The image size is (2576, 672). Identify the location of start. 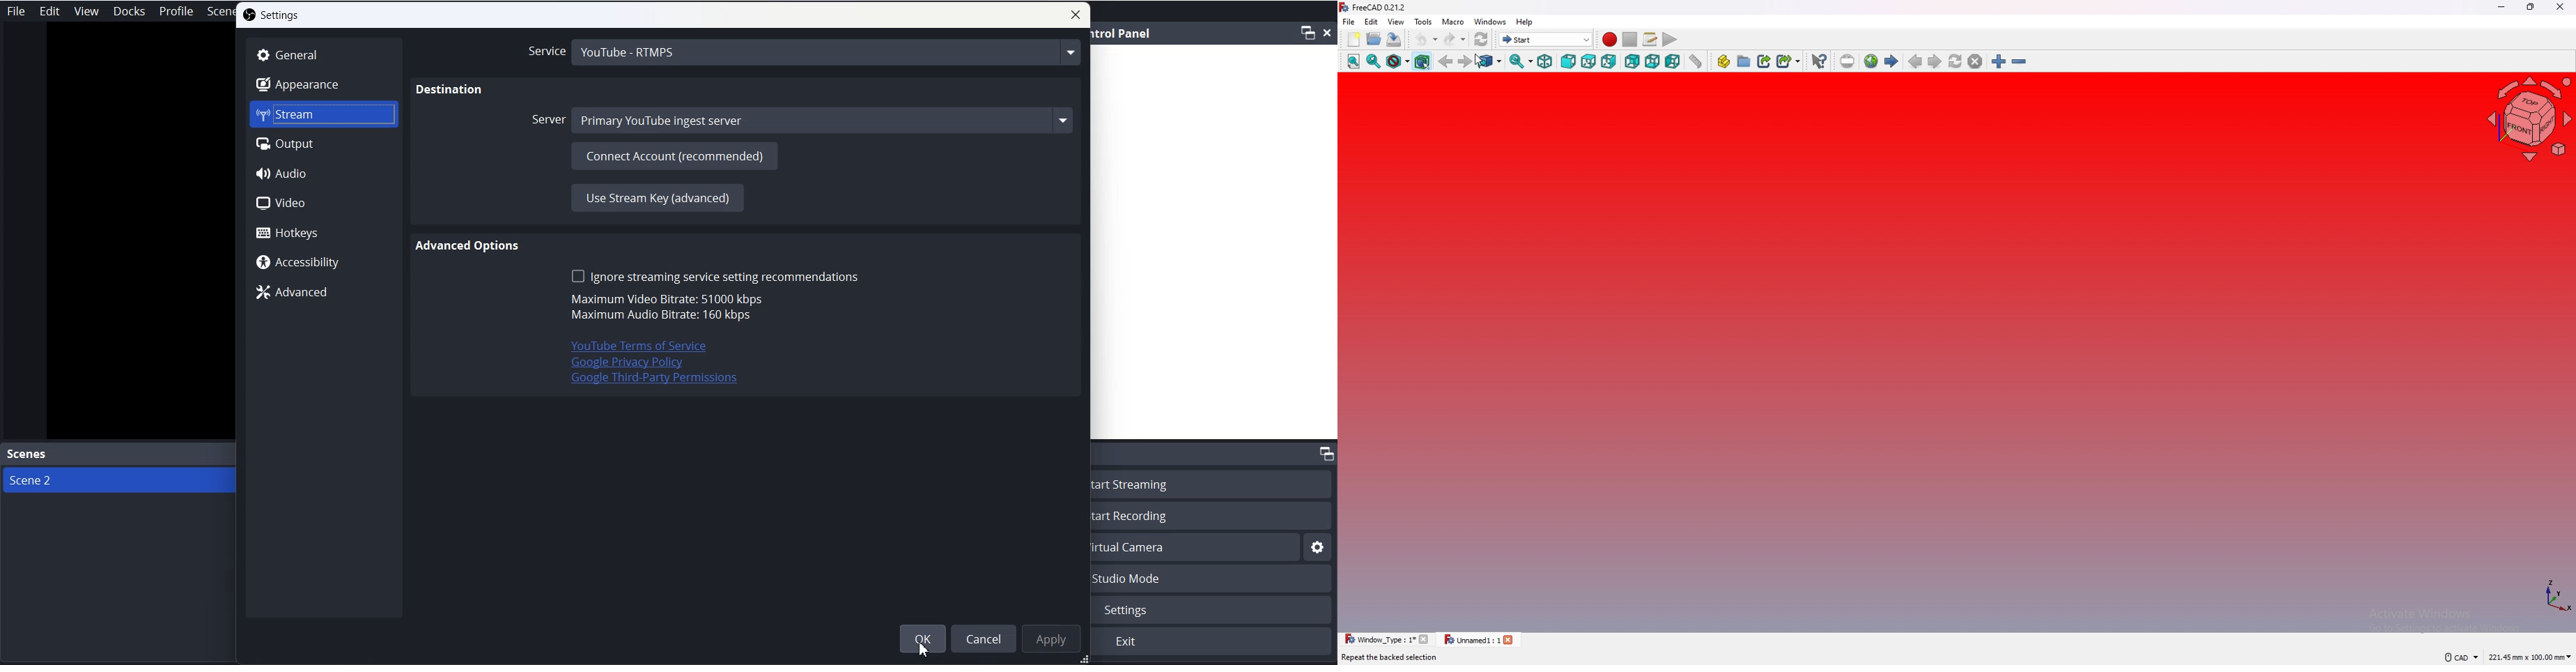
(1546, 39).